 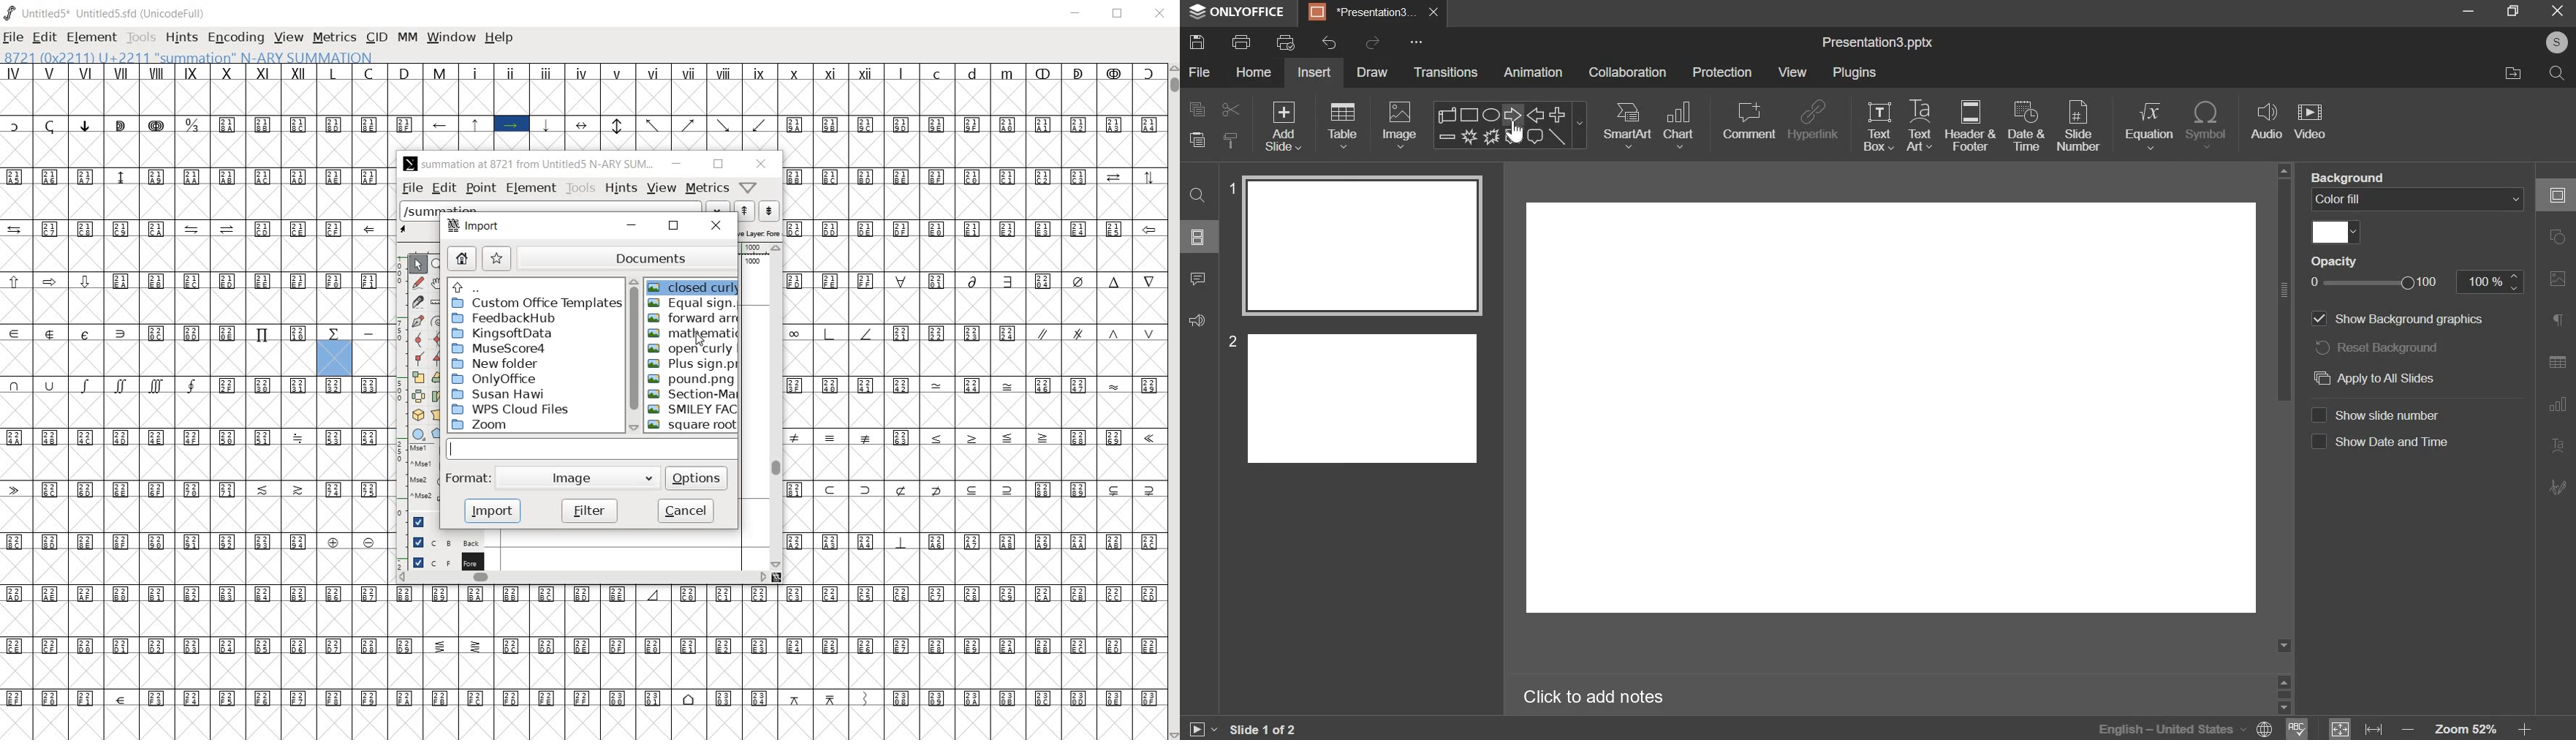 What do you see at coordinates (2380, 445) in the screenshot?
I see `Slide date and time` at bounding box center [2380, 445].